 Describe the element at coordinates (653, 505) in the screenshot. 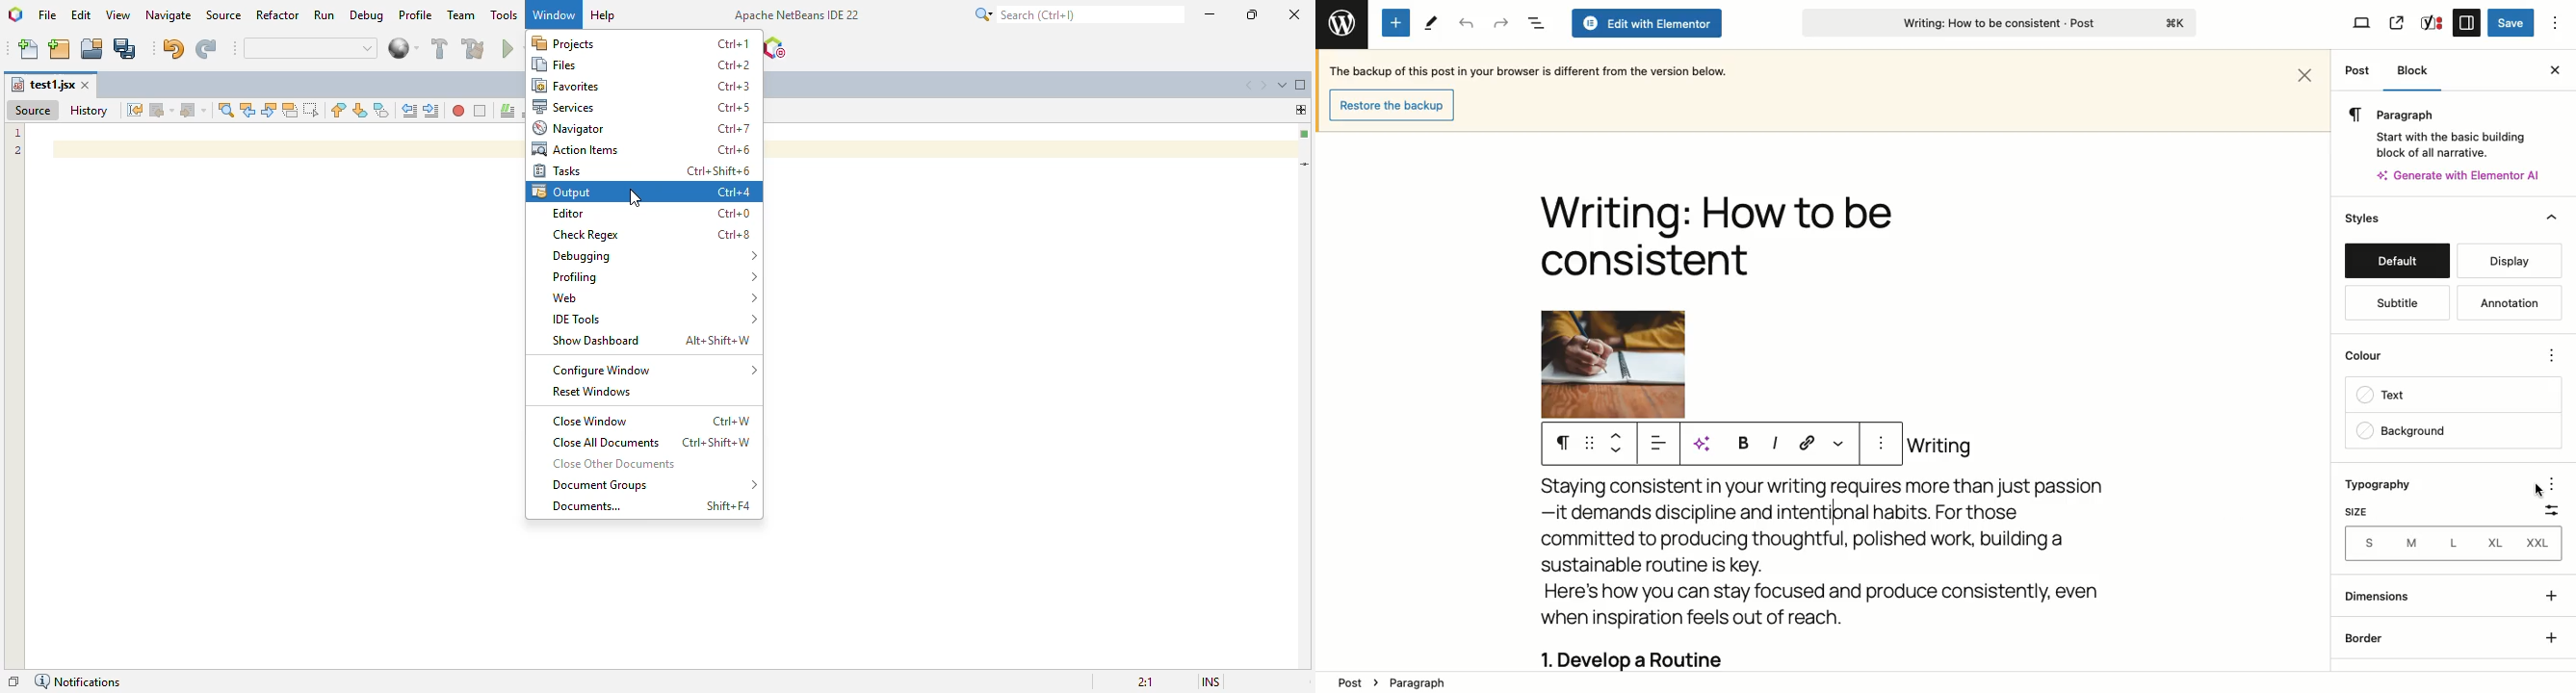

I see `Documents.. Shift _ F4` at that location.